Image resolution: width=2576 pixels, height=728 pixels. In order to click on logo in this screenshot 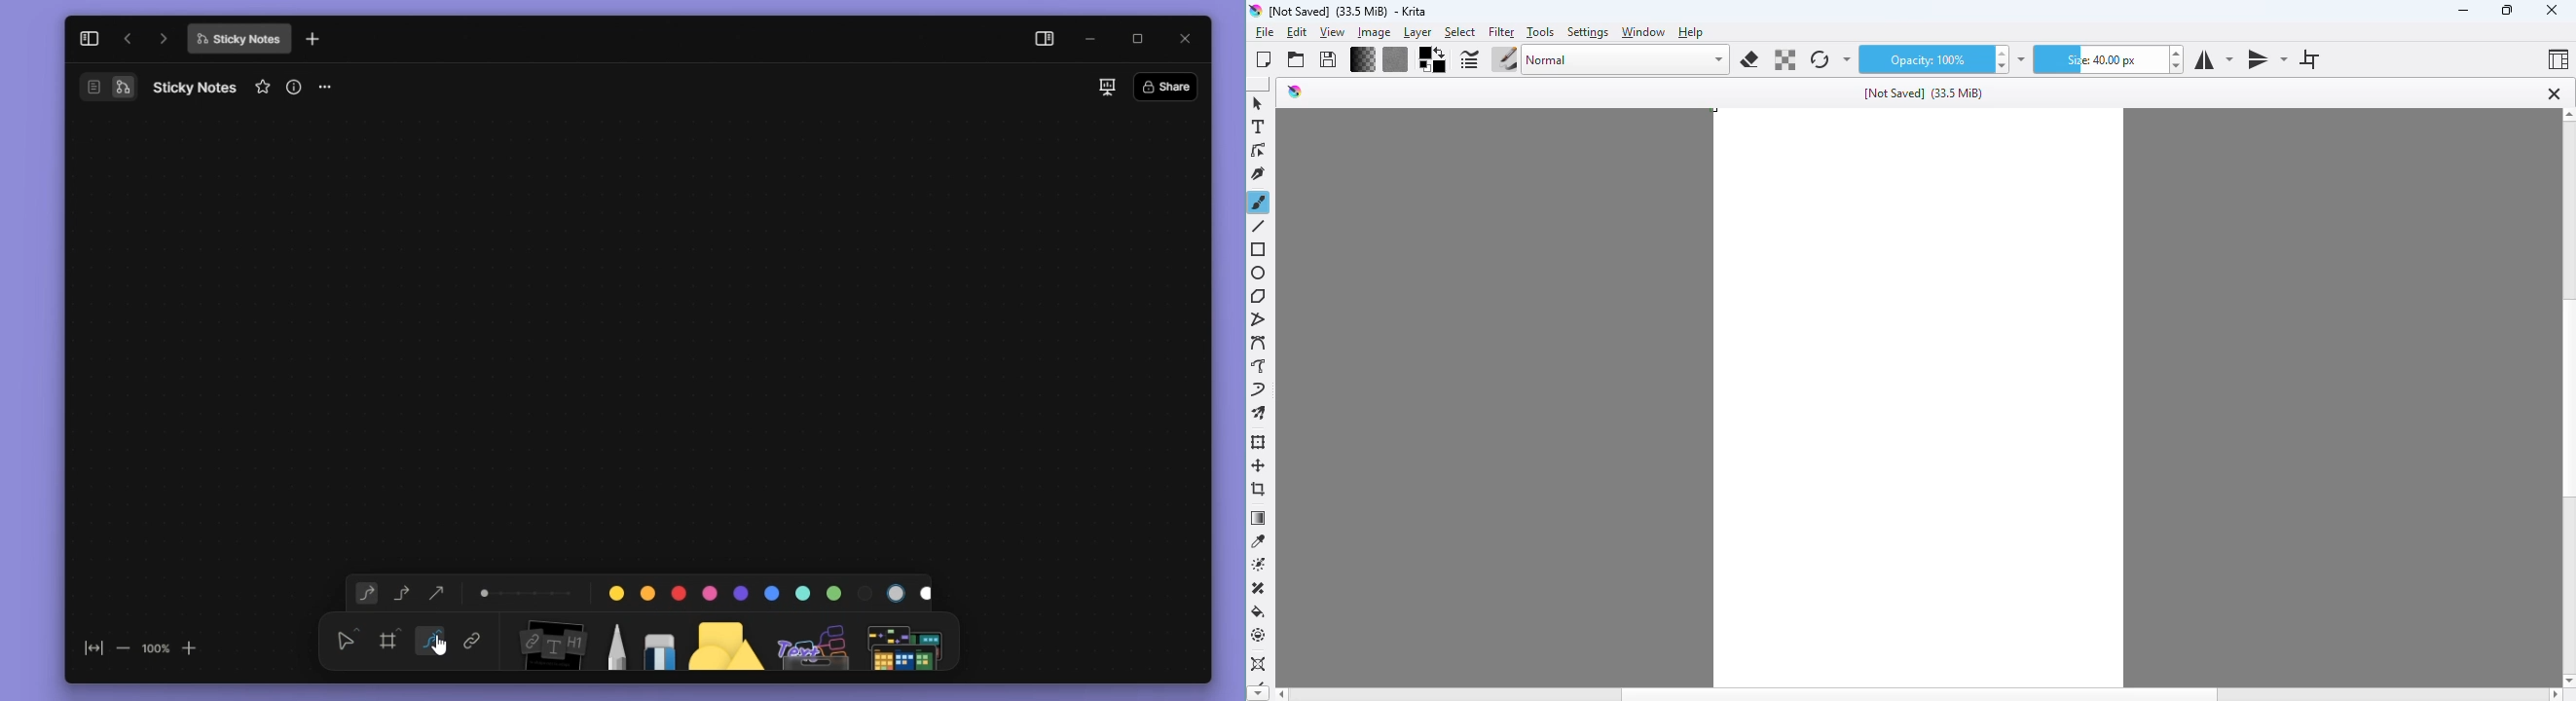, I will do `click(1295, 91)`.